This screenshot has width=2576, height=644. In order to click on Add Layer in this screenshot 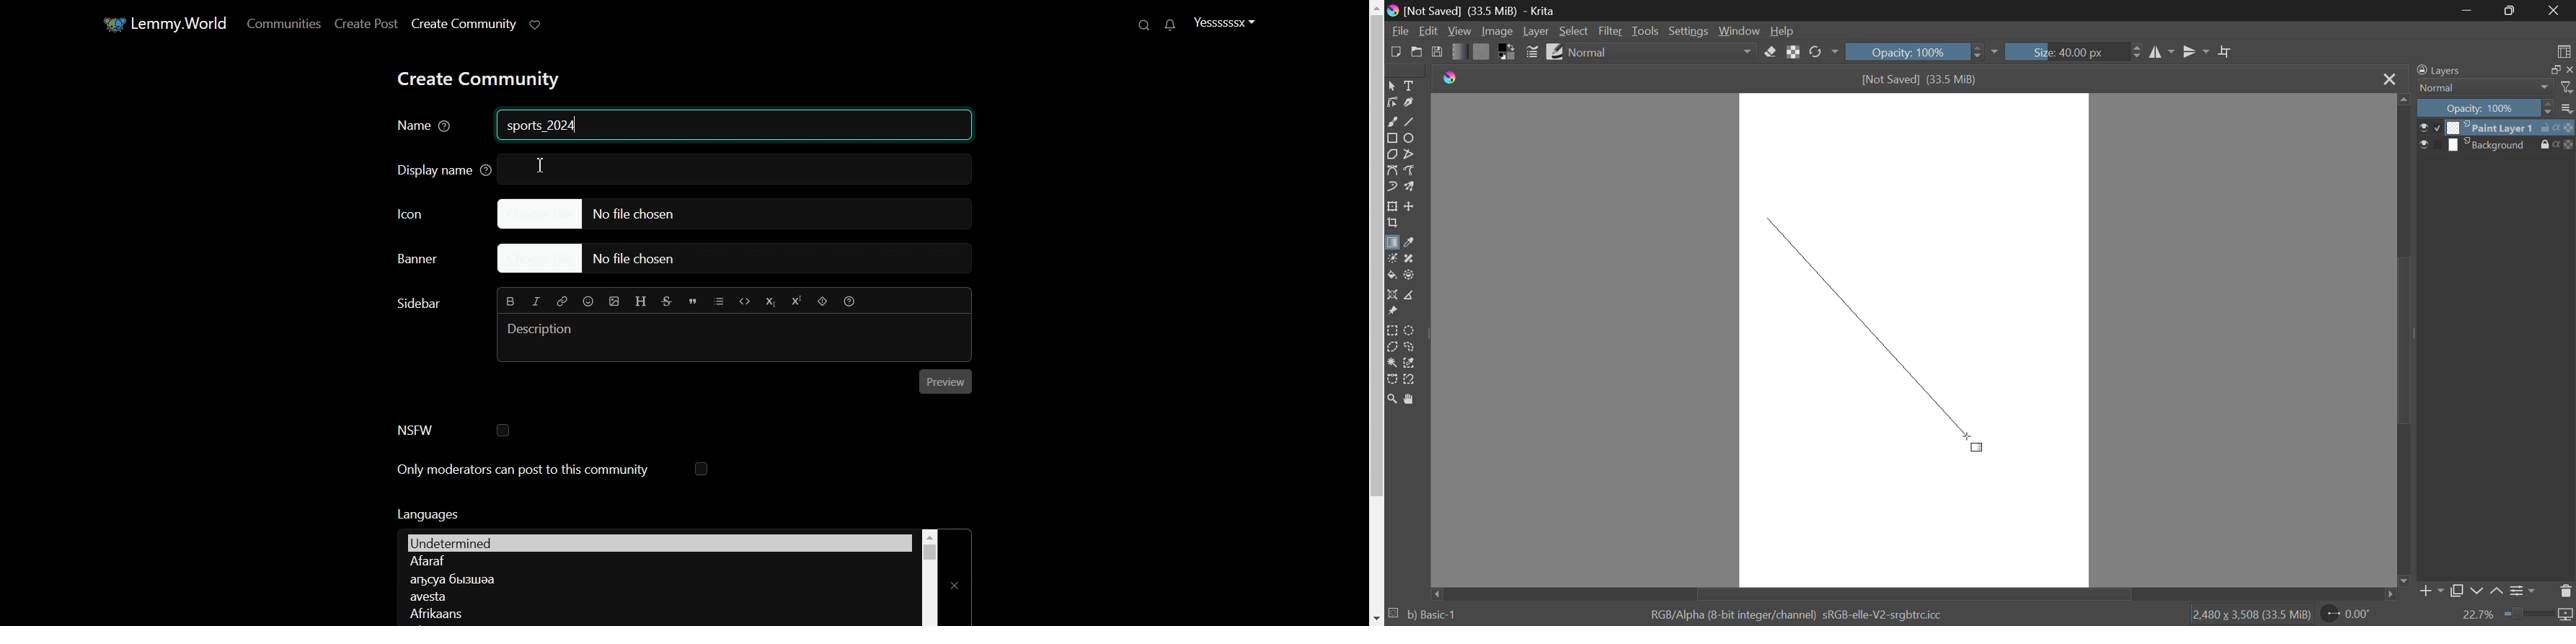, I will do `click(2430, 594)`.